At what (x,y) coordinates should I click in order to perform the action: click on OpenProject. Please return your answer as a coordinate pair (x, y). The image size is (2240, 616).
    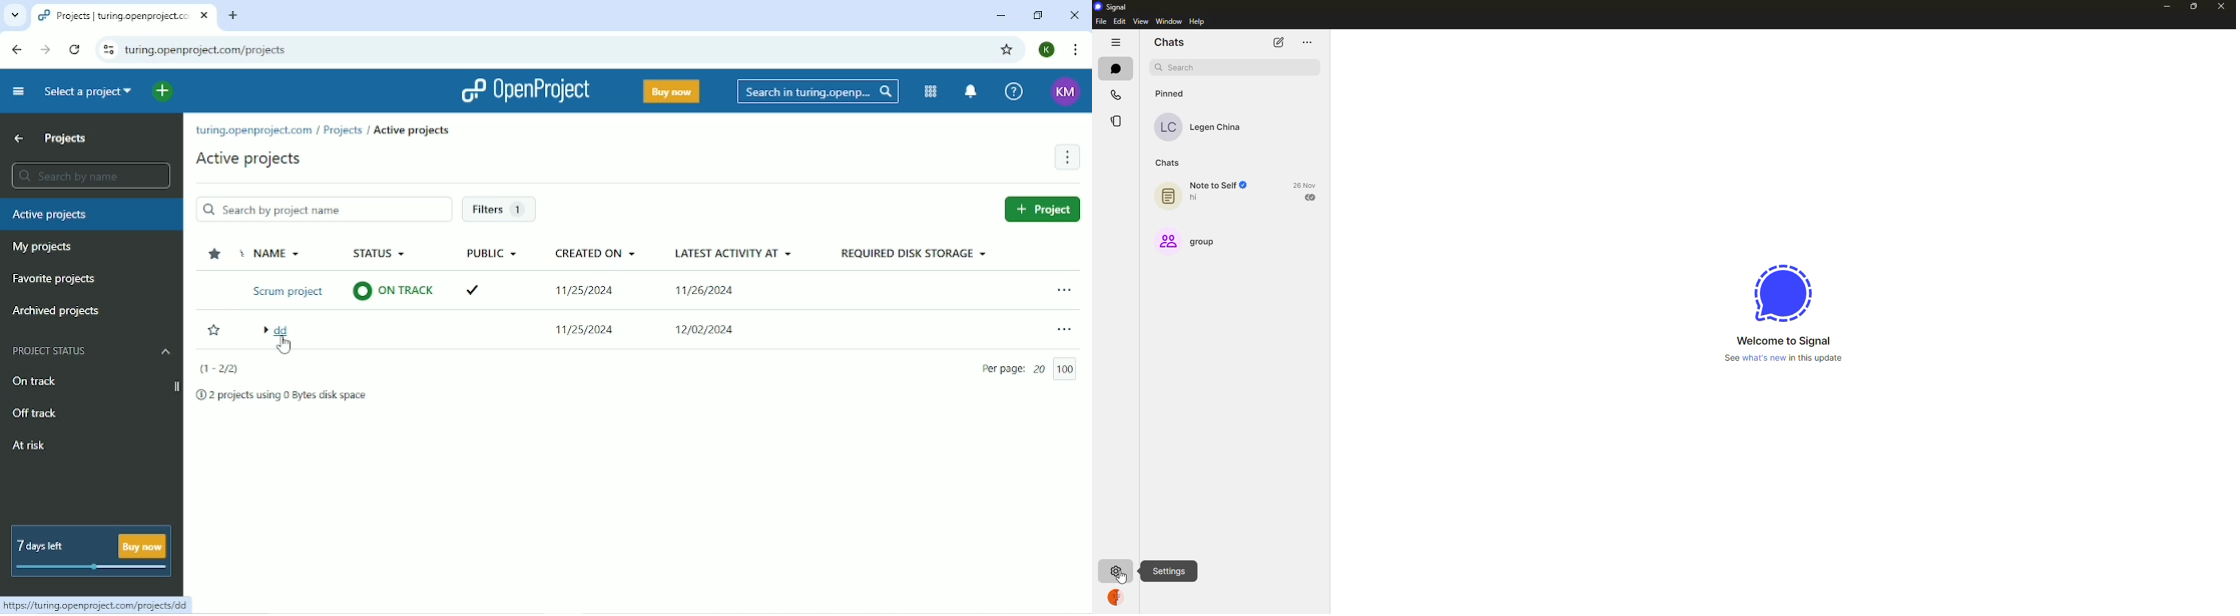
    Looking at the image, I should click on (519, 90).